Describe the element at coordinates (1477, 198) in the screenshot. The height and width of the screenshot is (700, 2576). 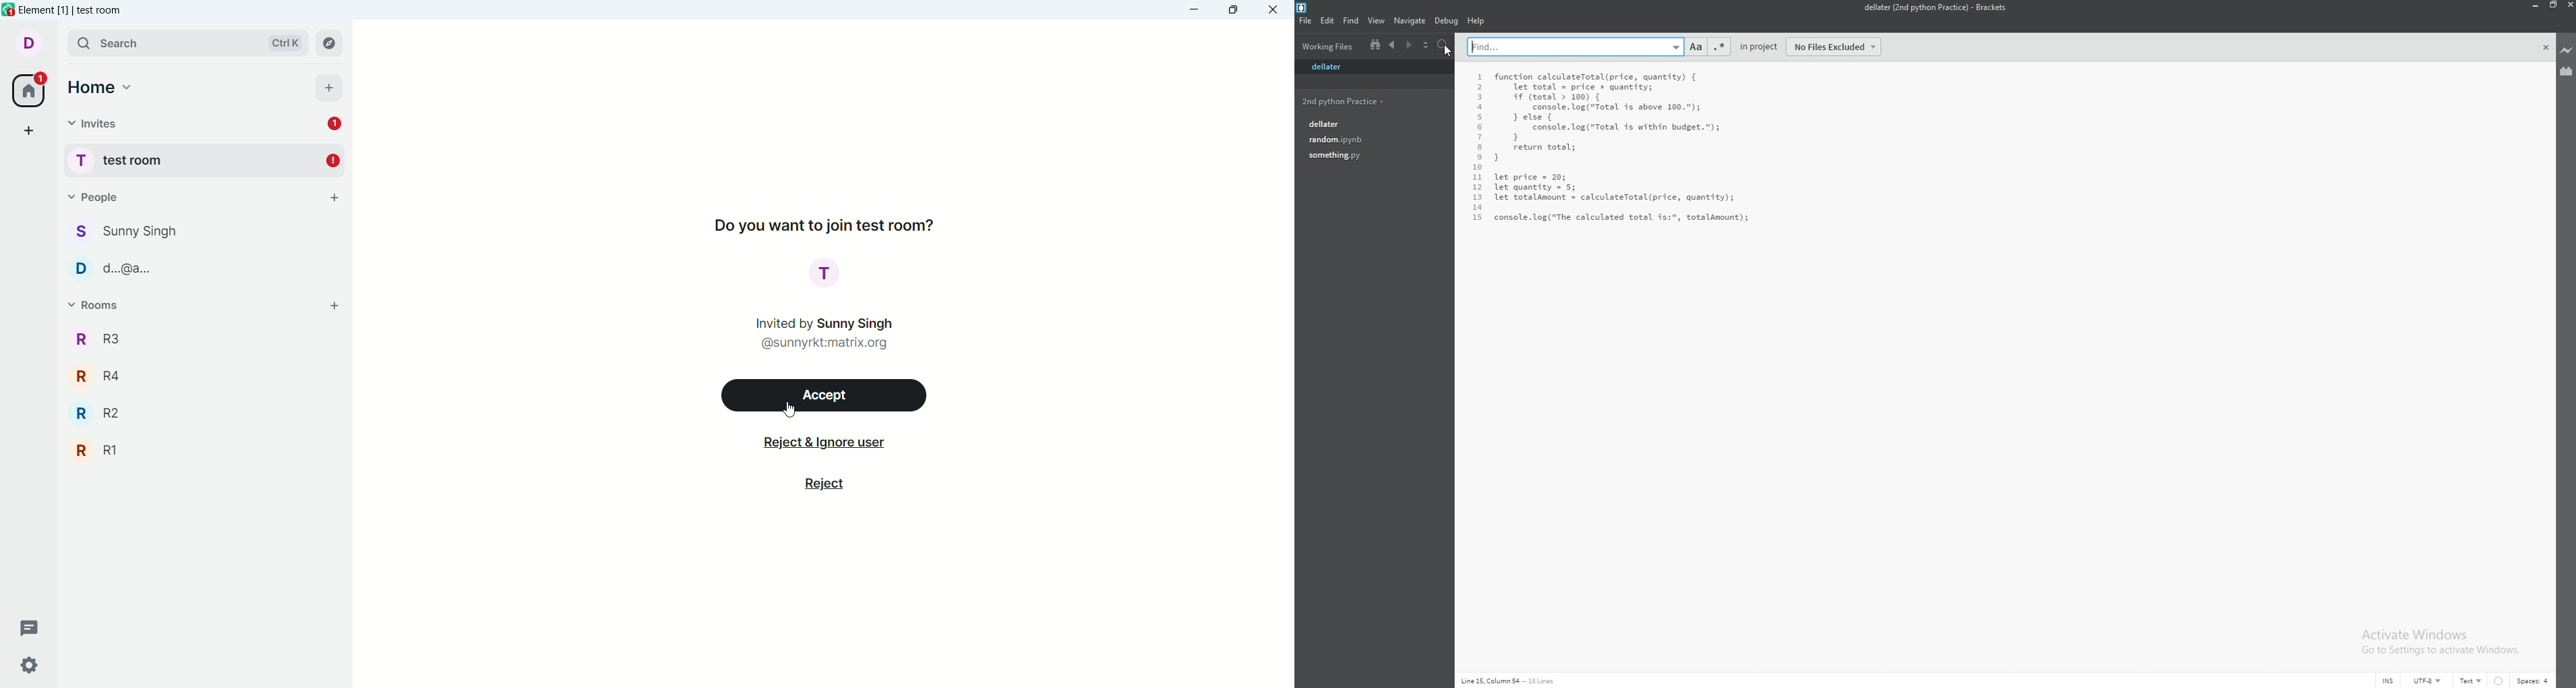
I see `13` at that location.